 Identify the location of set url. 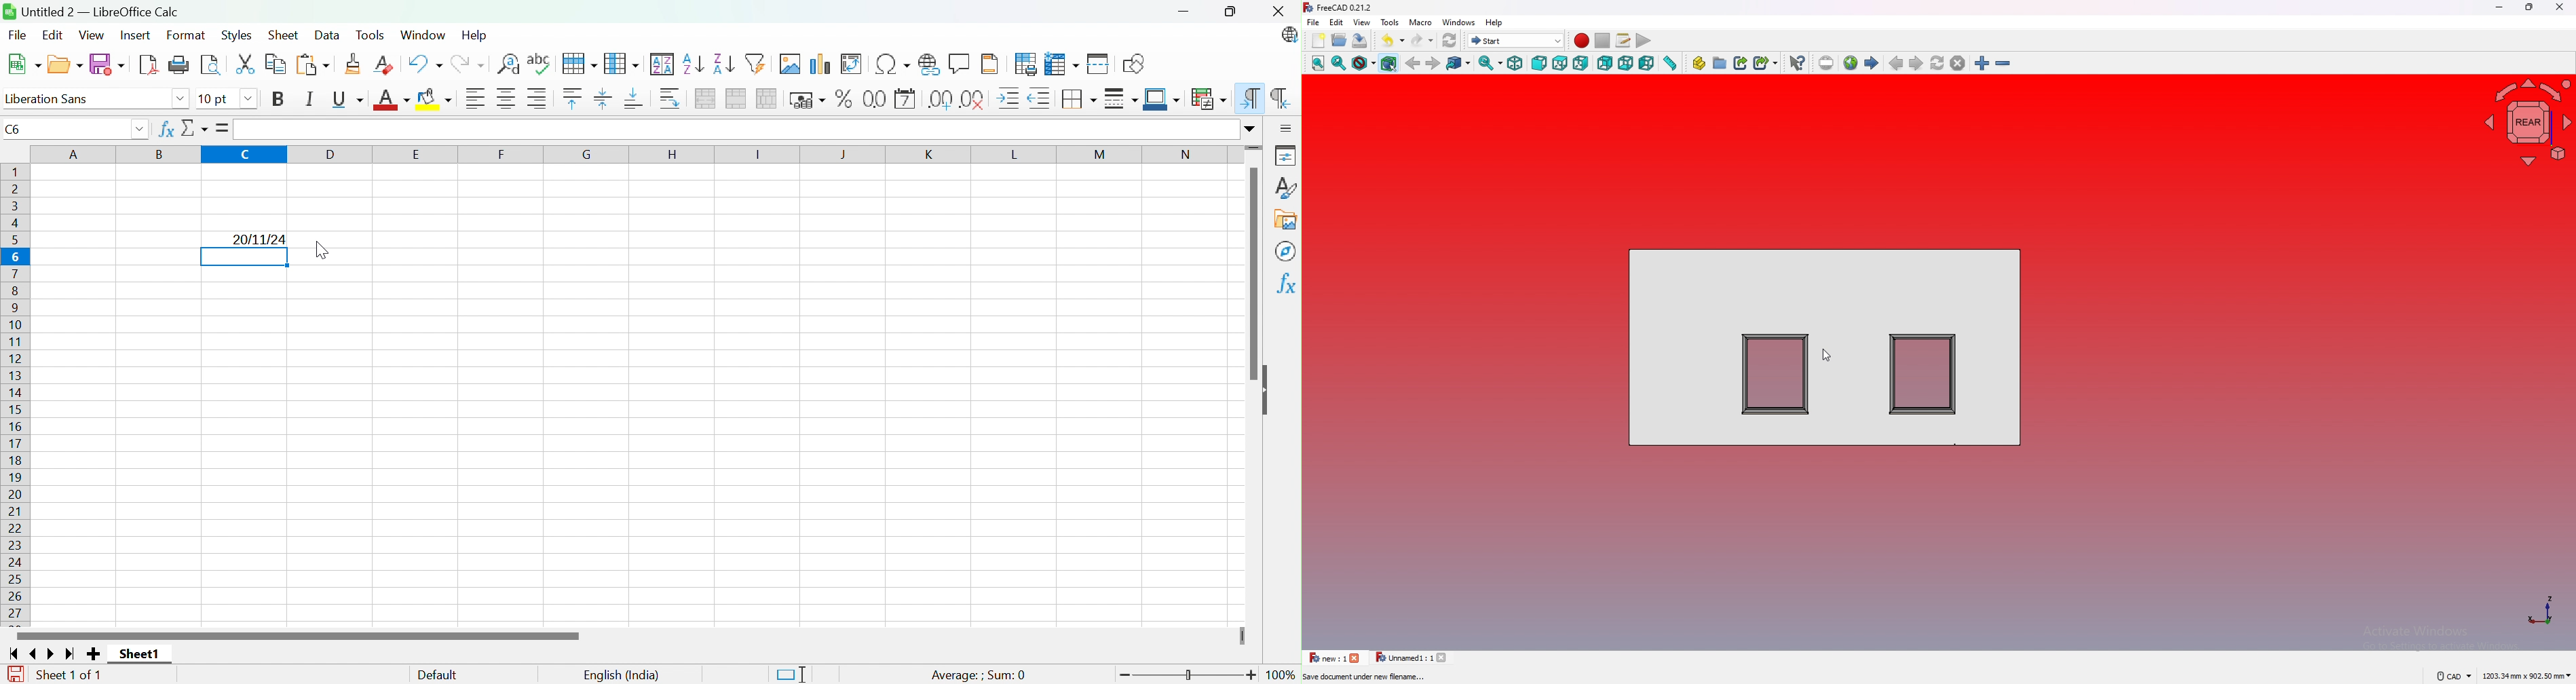
(1827, 63).